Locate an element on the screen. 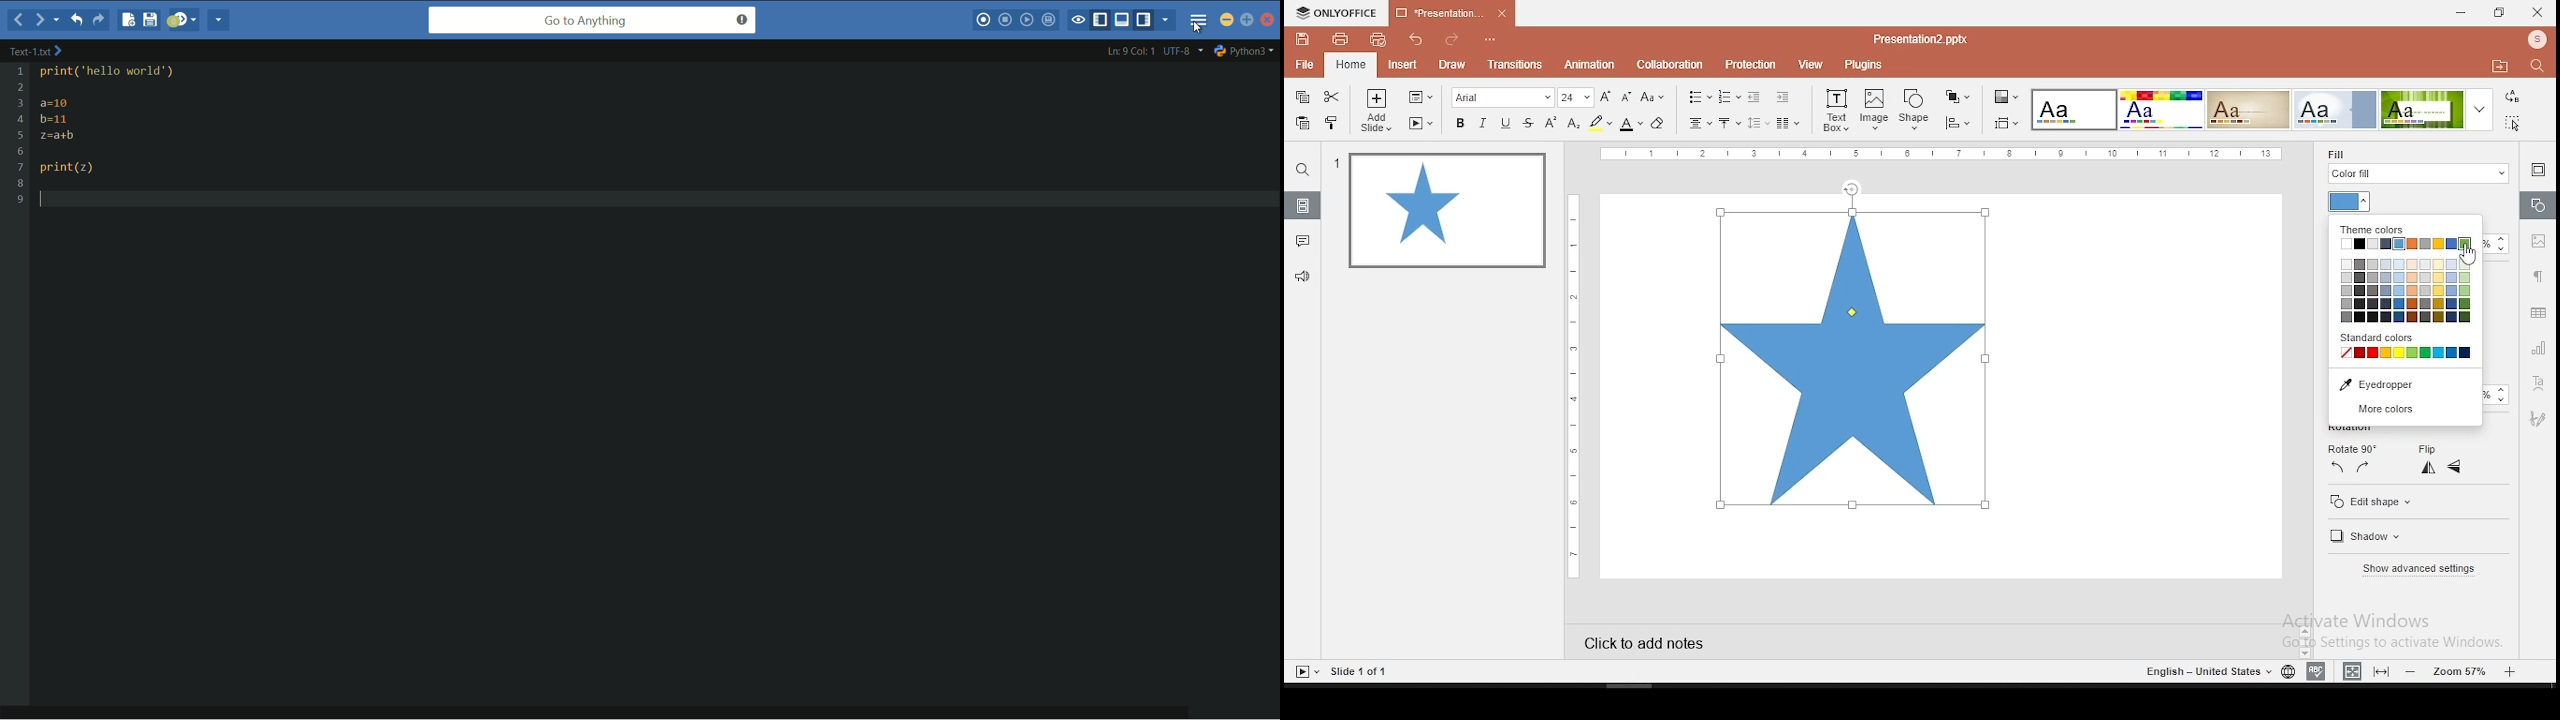  file is located at coordinates (1306, 64).